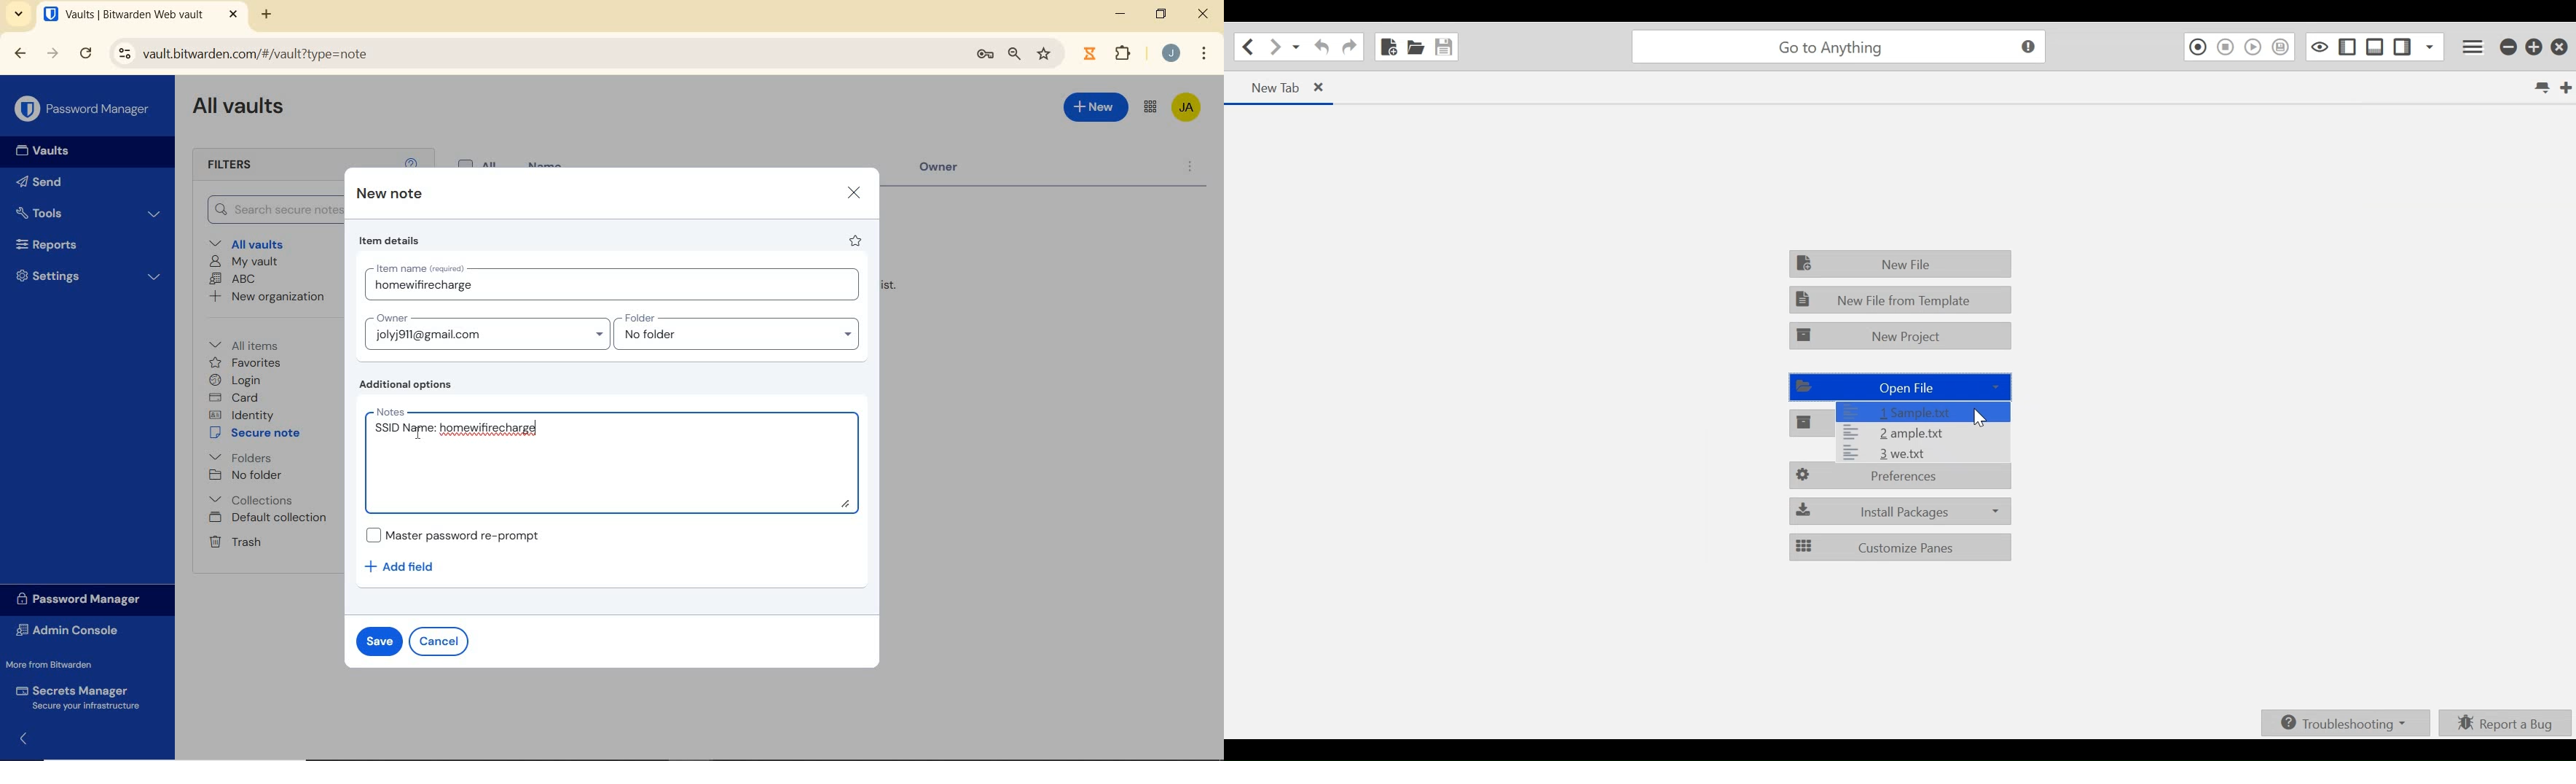 This screenshot has height=784, width=2576. Describe the element at coordinates (1924, 453) in the screenshot. I see `Open File Options` at that location.